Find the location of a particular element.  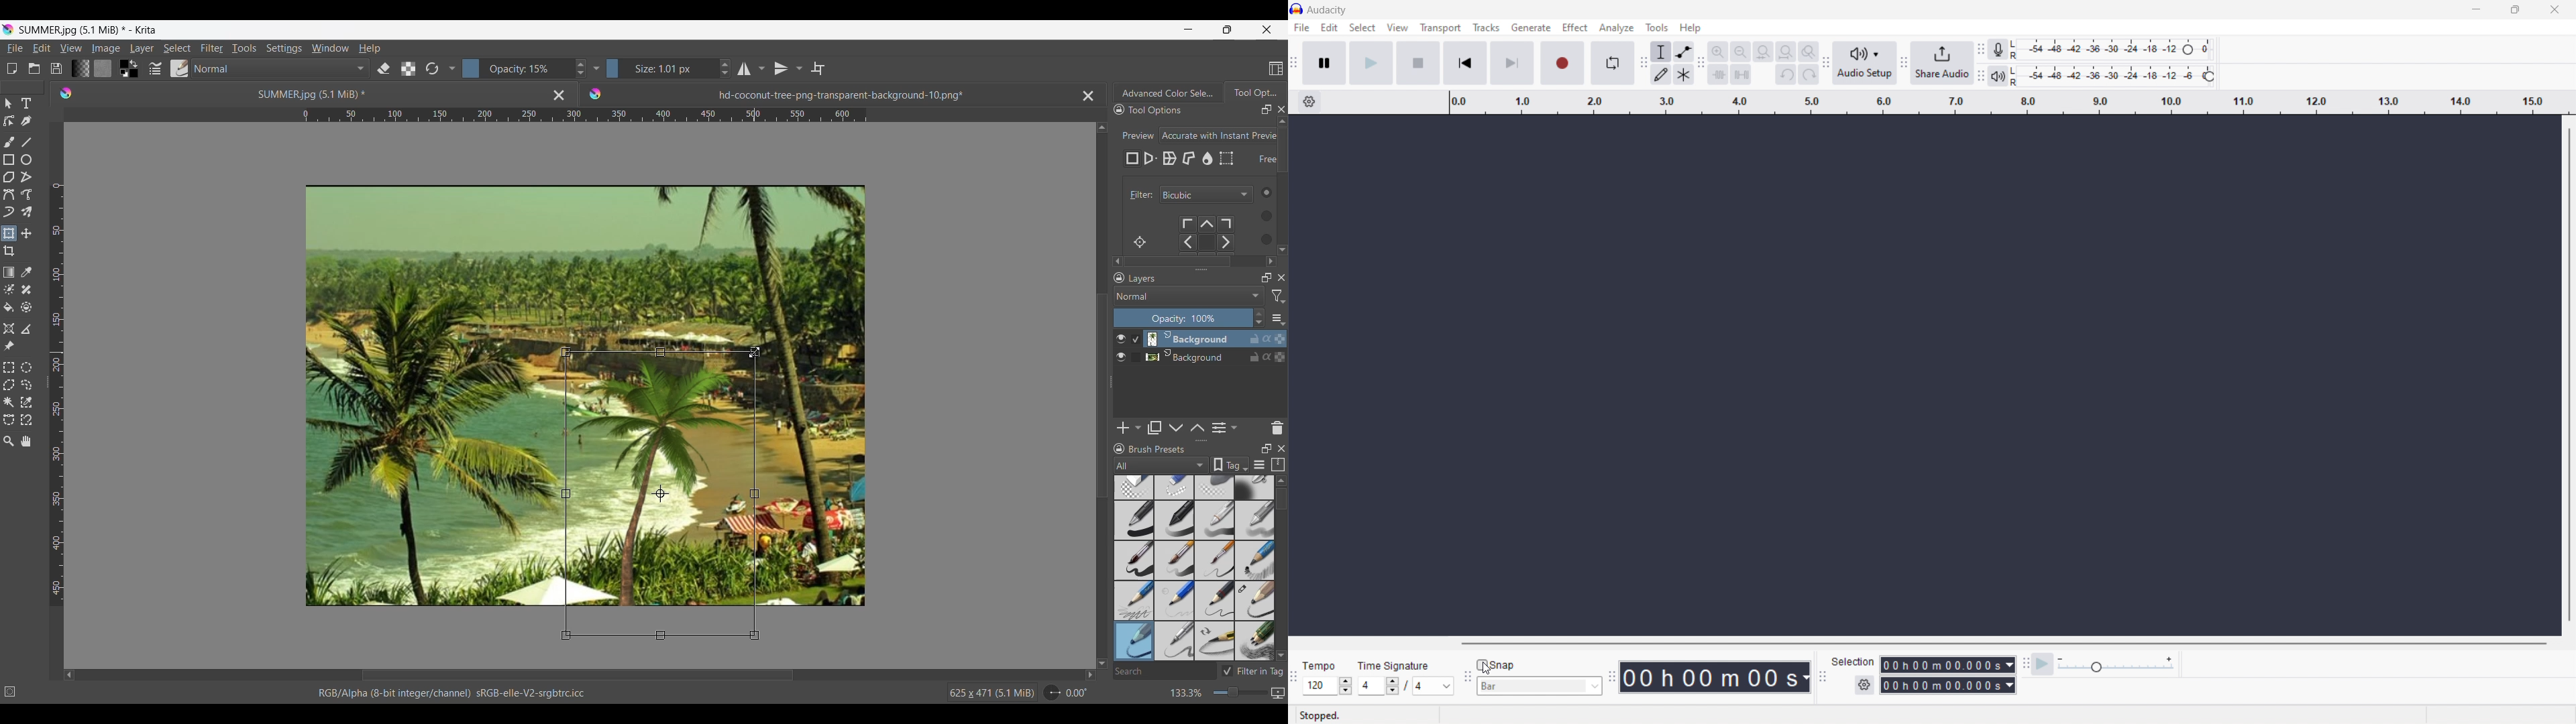

share audio is located at coordinates (1942, 62).